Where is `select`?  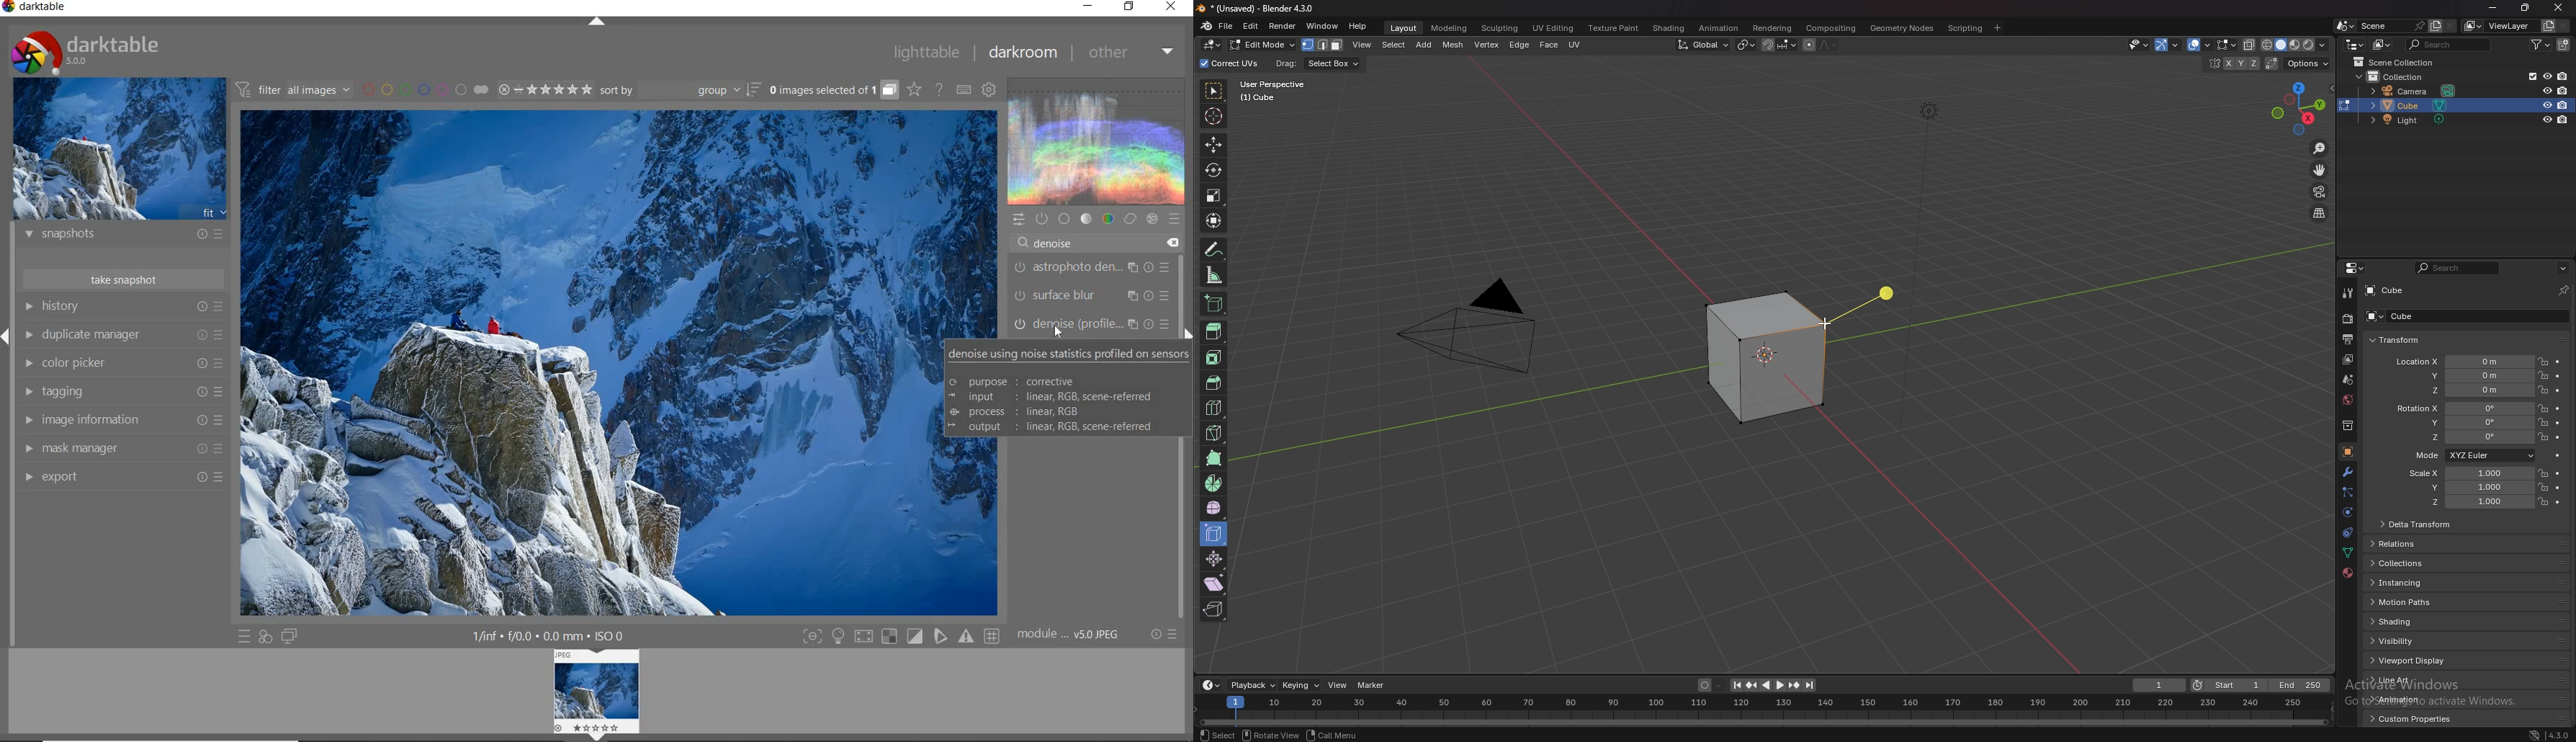 select is located at coordinates (1214, 92).